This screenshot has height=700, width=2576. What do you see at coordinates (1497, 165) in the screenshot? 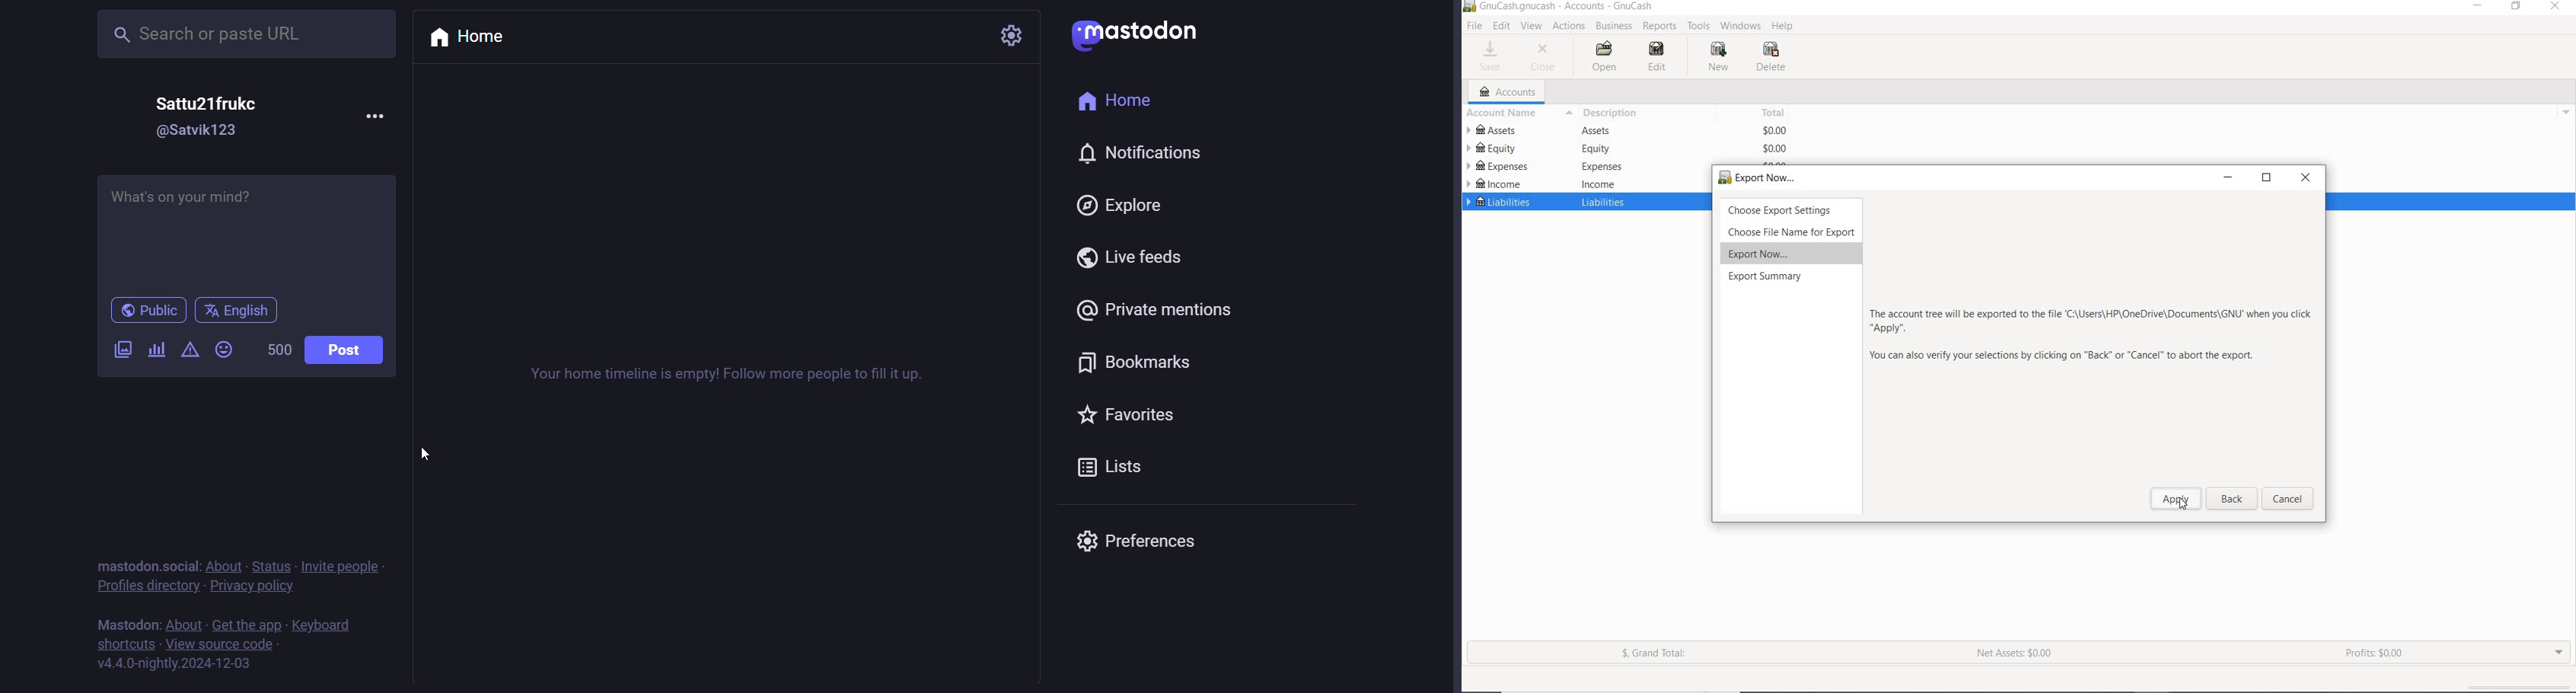
I see `EXPENSES` at bounding box center [1497, 165].